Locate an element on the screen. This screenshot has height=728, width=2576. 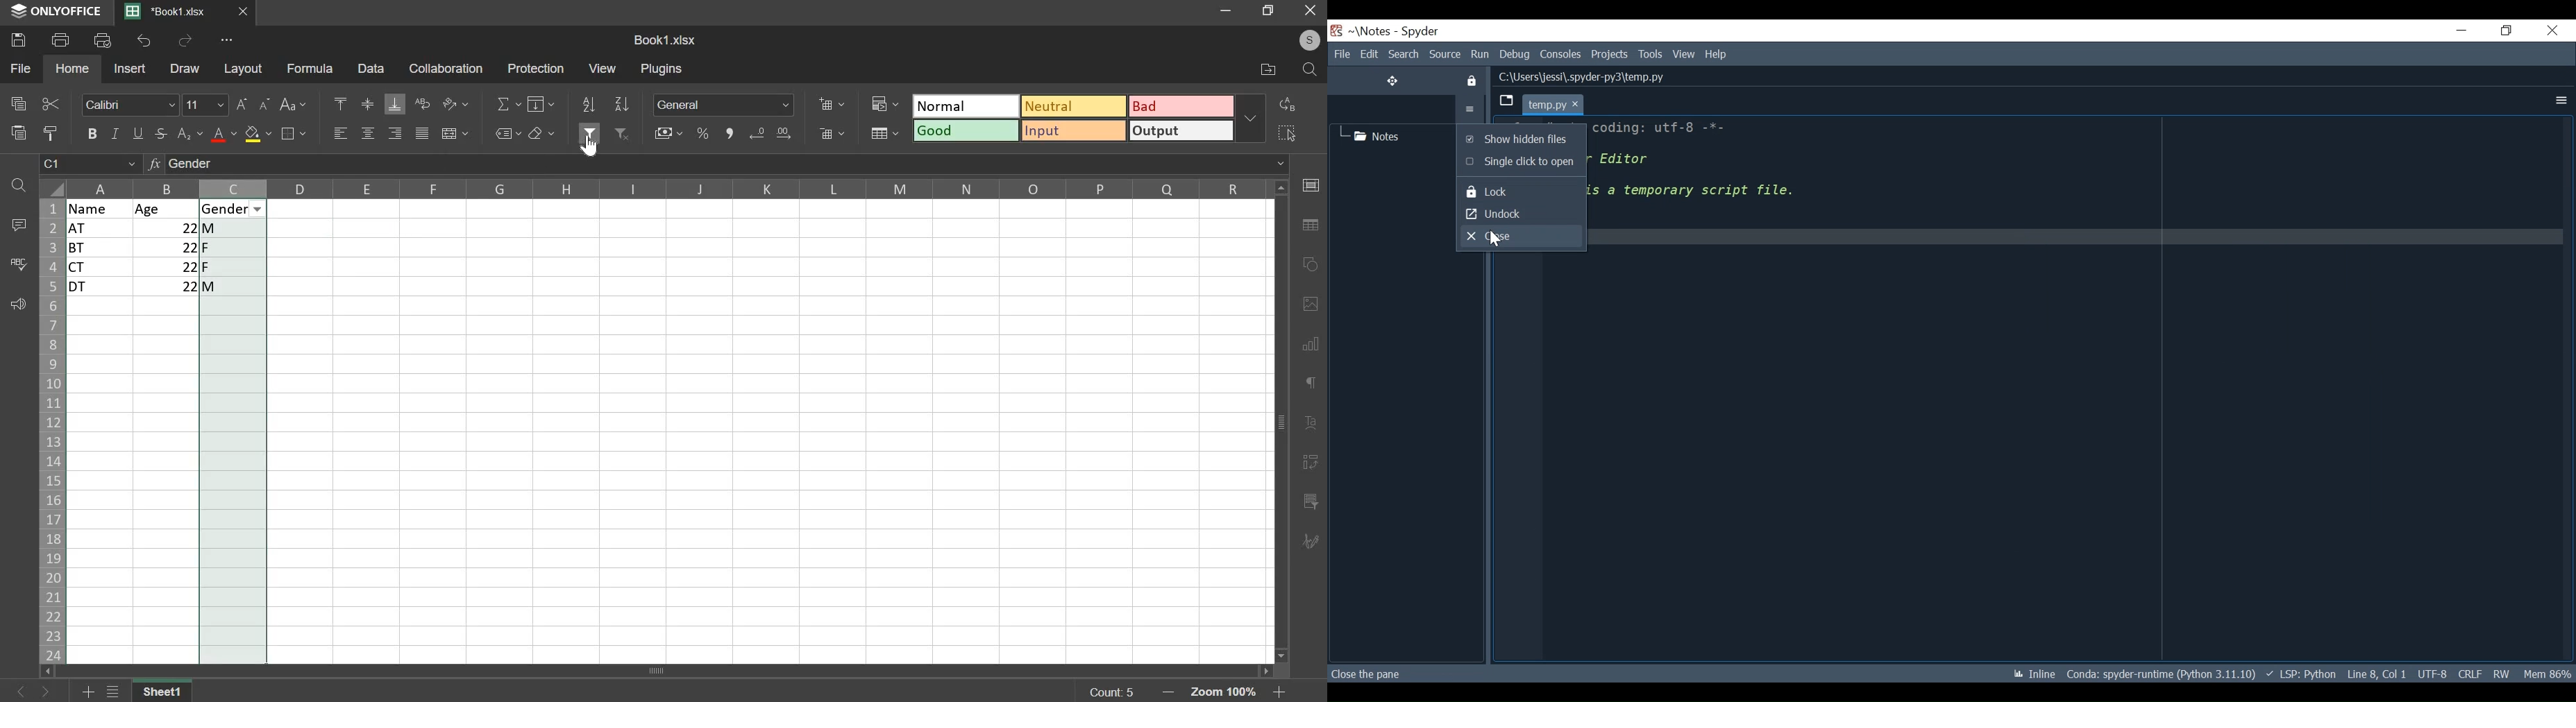
Project Name is located at coordinates (1371, 31).